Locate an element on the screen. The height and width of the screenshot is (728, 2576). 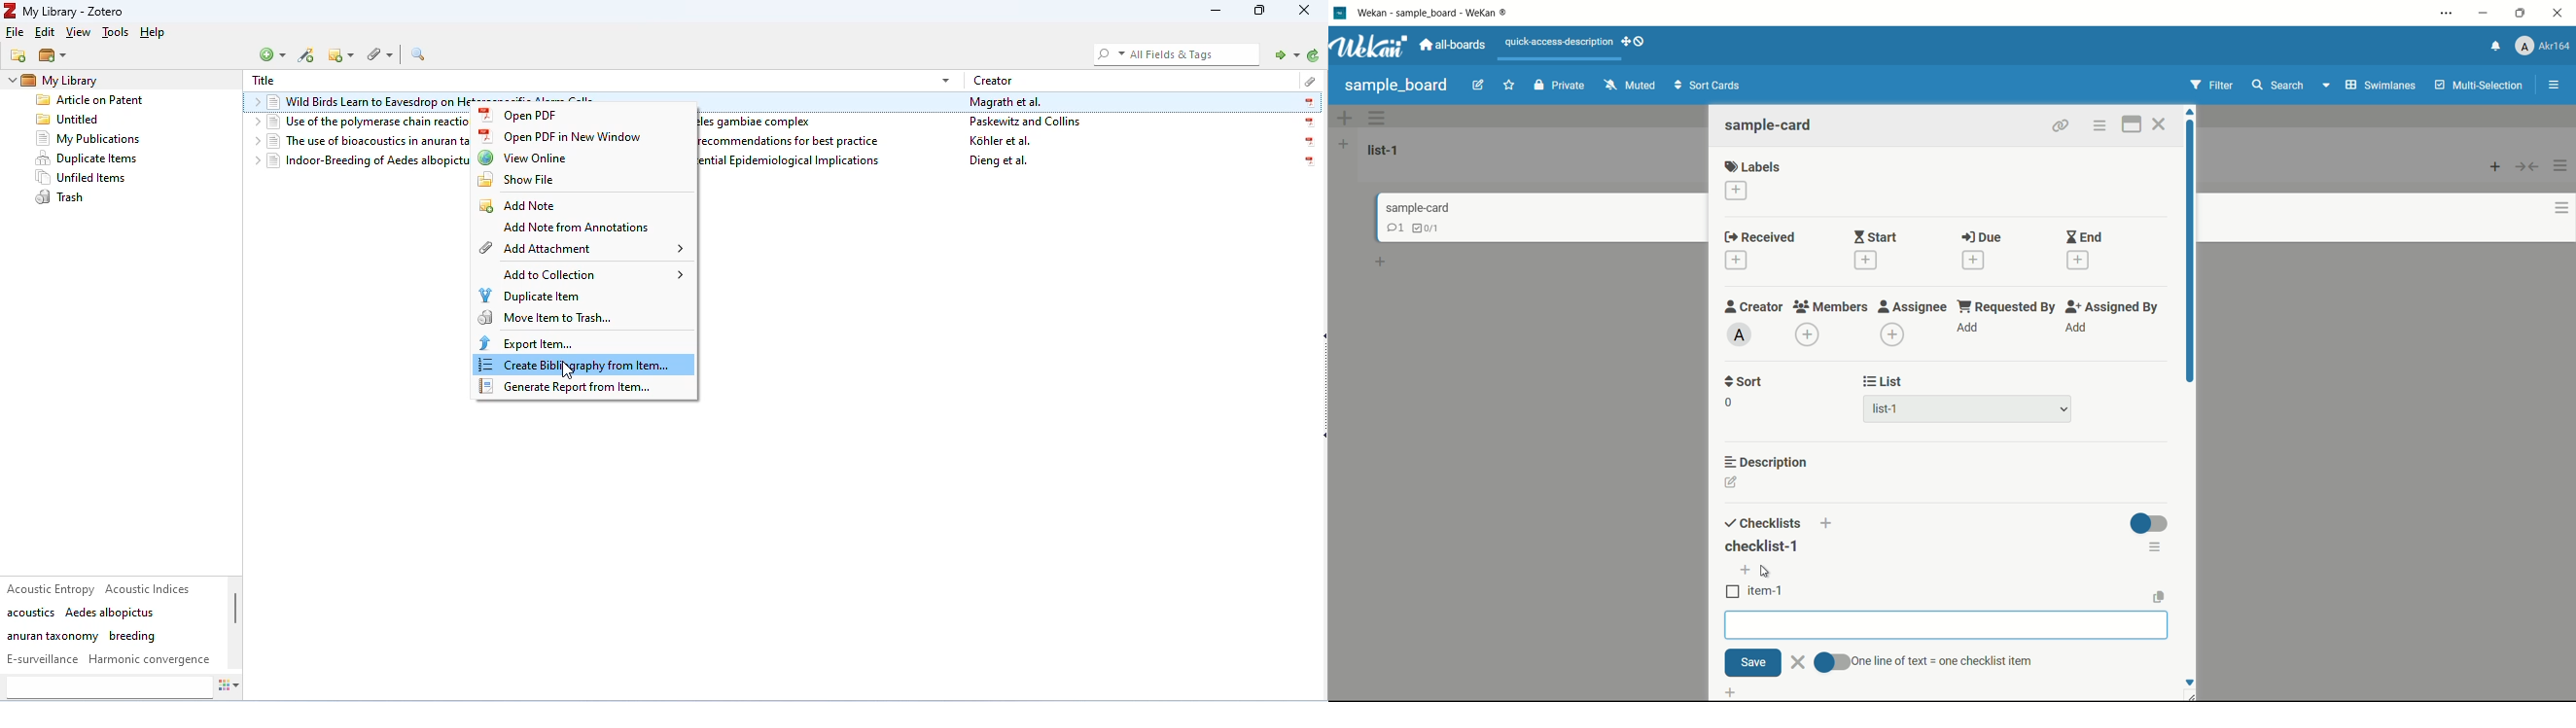
drop down is located at coordinates (253, 123).